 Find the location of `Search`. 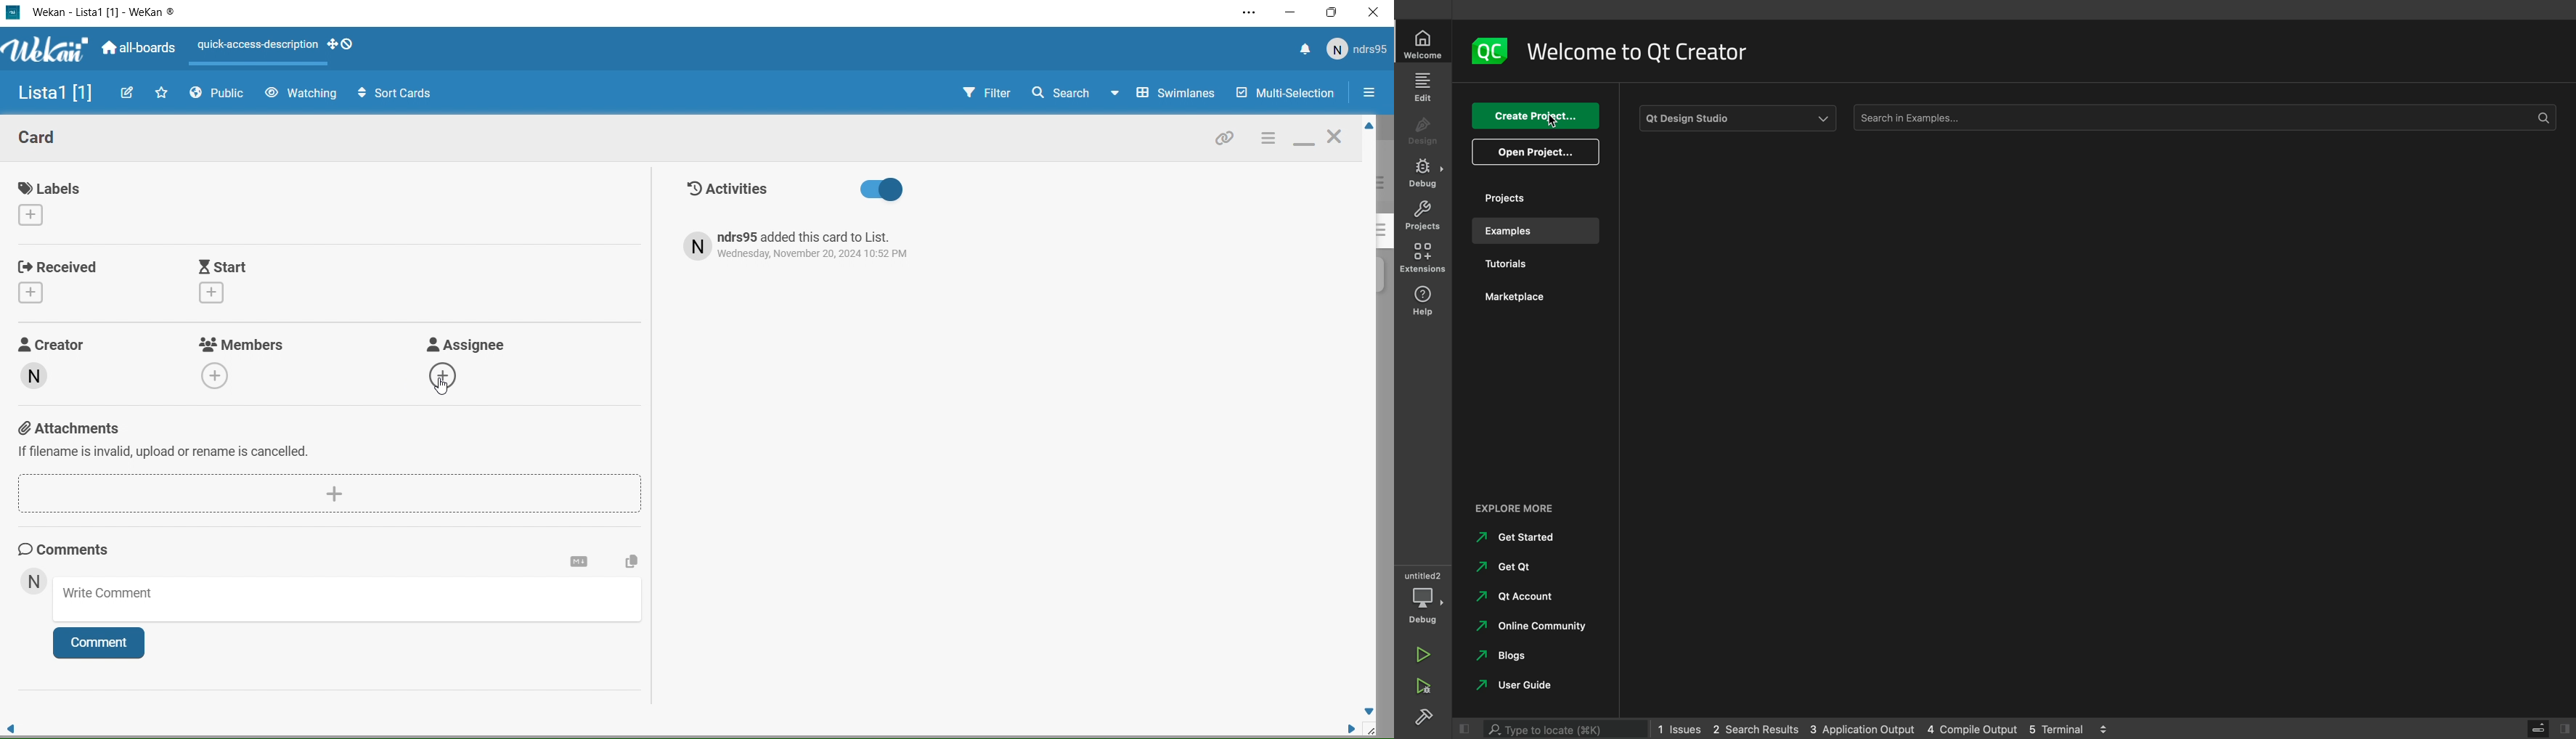

Search is located at coordinates (1060, 92).